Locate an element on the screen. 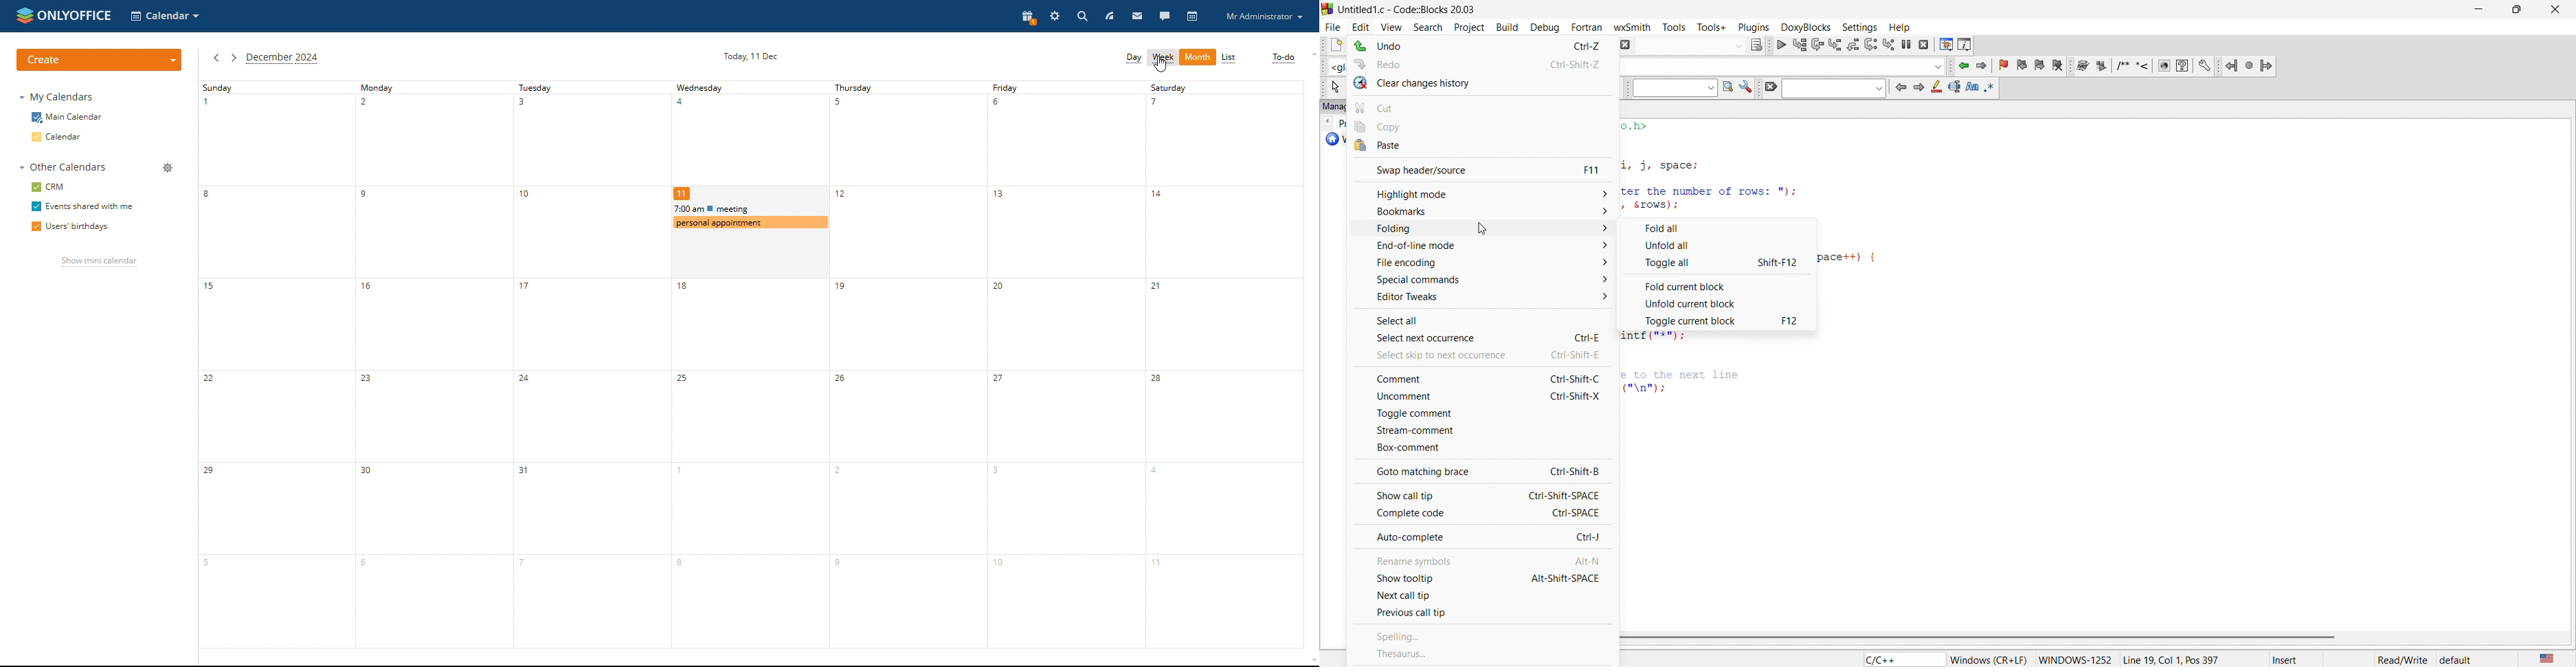 The height and width of the screenshot is (672, 2576). input box is located at coordinates (1688, 43).